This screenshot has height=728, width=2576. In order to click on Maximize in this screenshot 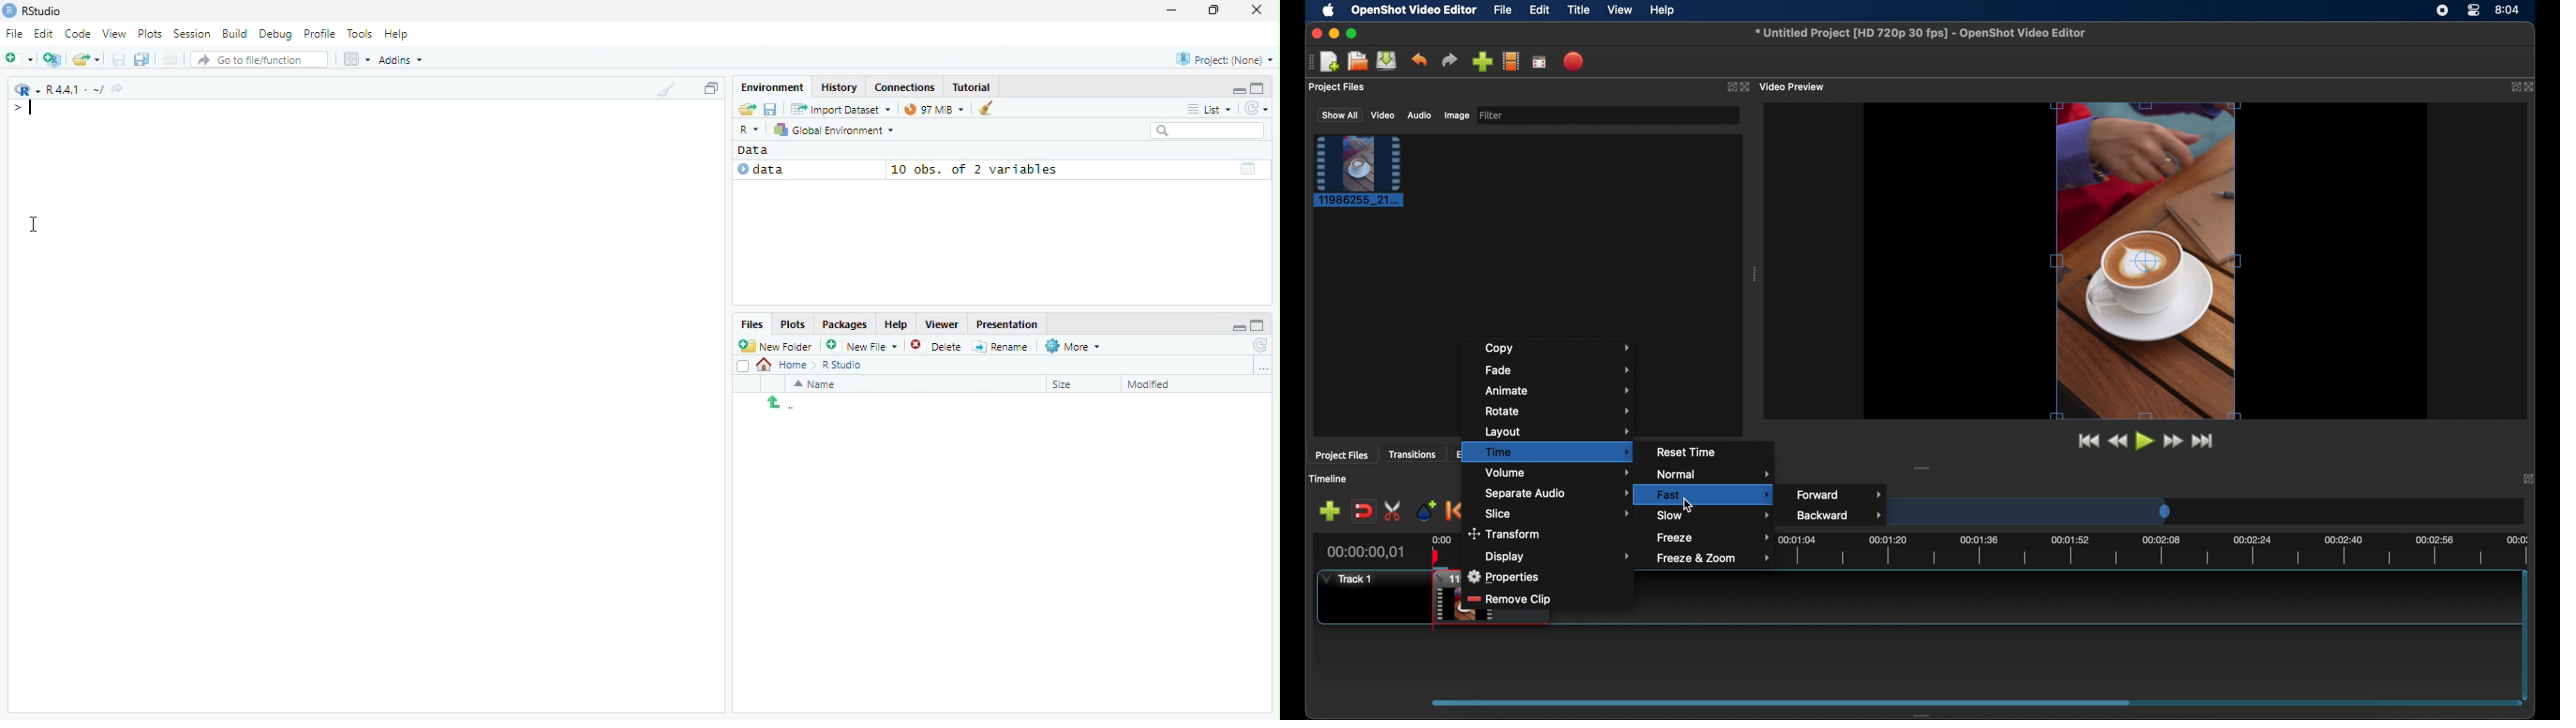, I will do `click(711, 88)`.